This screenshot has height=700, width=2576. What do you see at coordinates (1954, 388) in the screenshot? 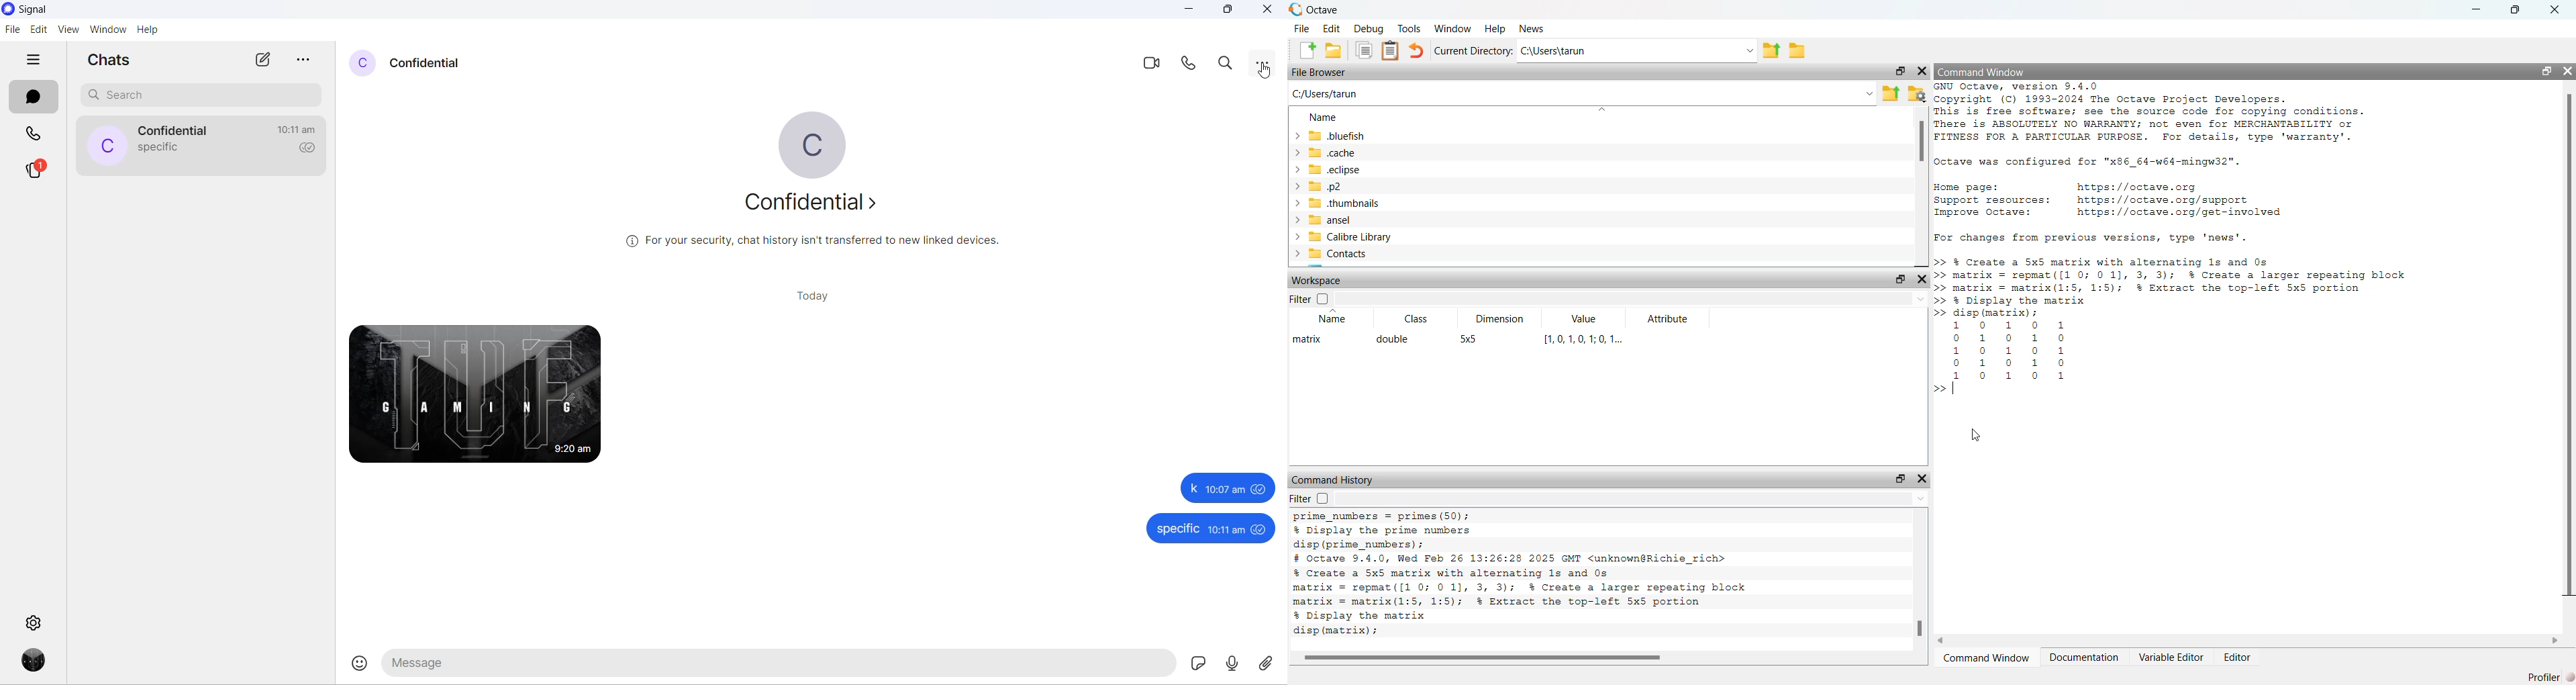
I see `typing indicator` at bounding box center [1954, 388].